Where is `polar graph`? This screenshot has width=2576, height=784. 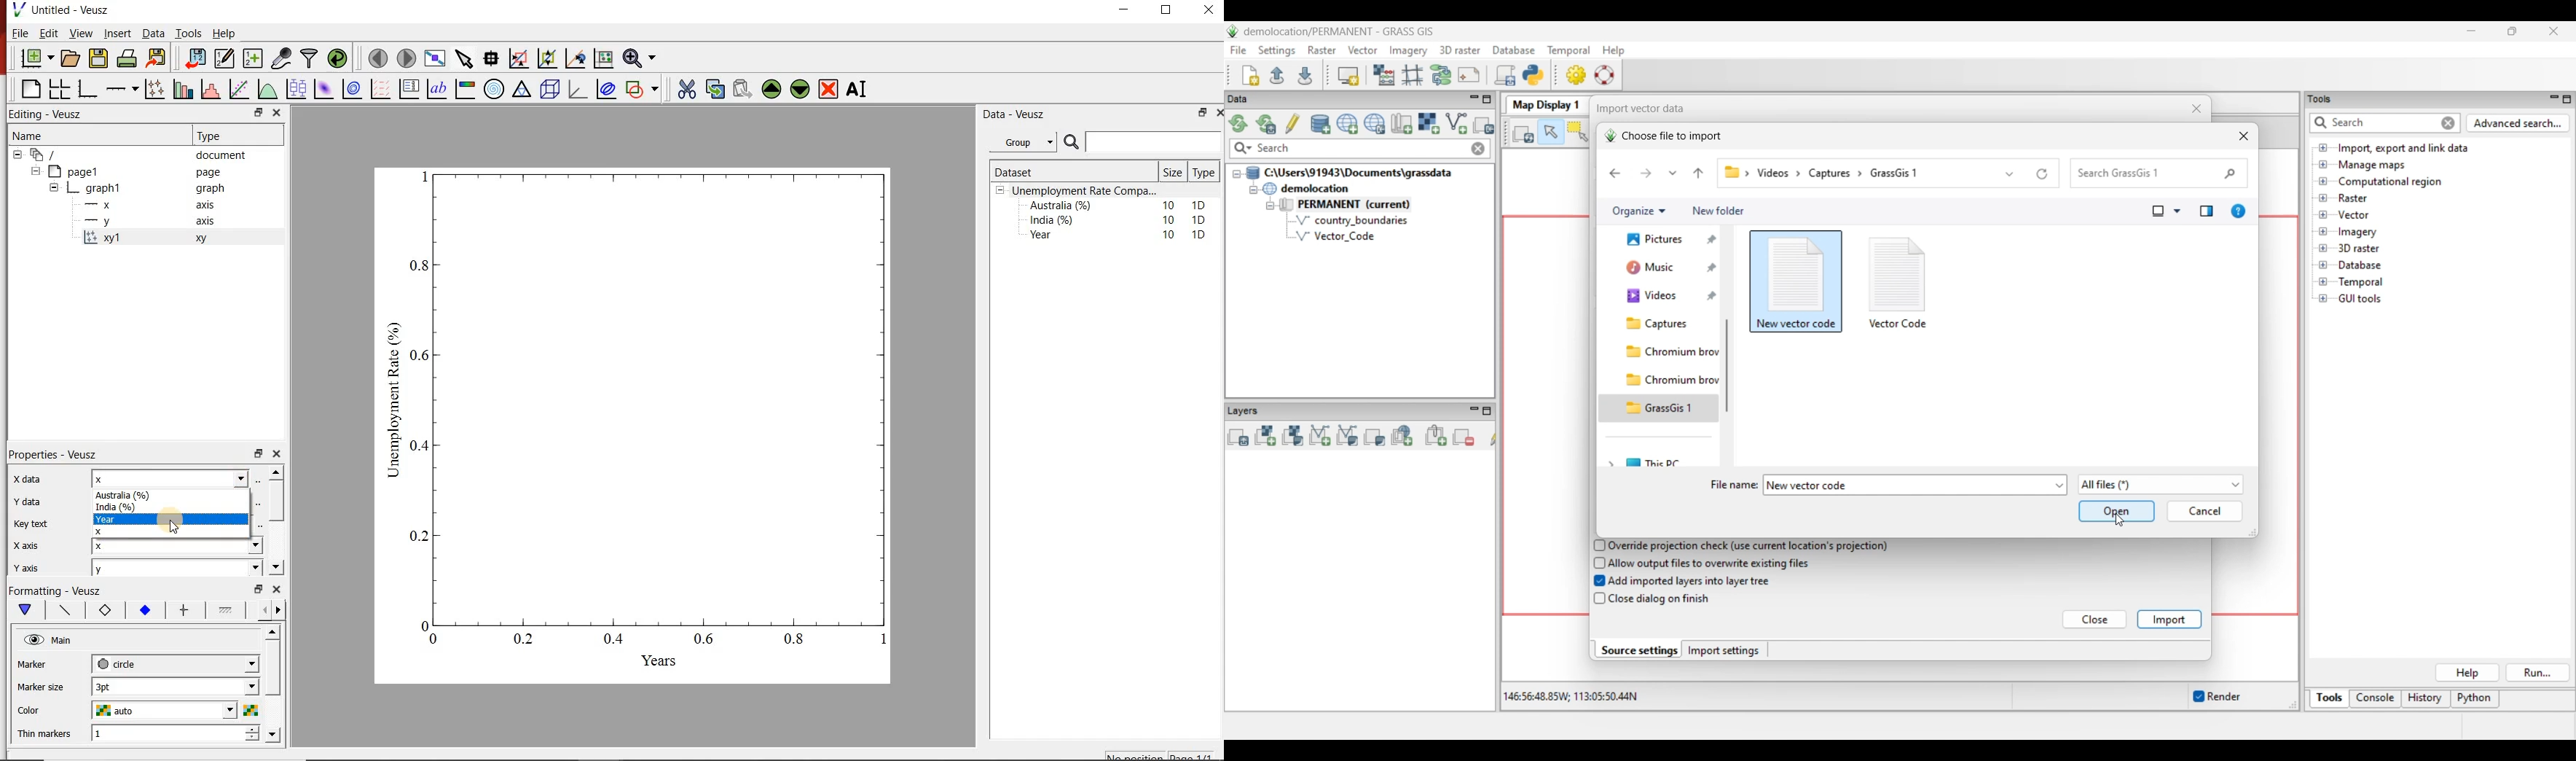 polar graph is located at coordinates (495, 90).